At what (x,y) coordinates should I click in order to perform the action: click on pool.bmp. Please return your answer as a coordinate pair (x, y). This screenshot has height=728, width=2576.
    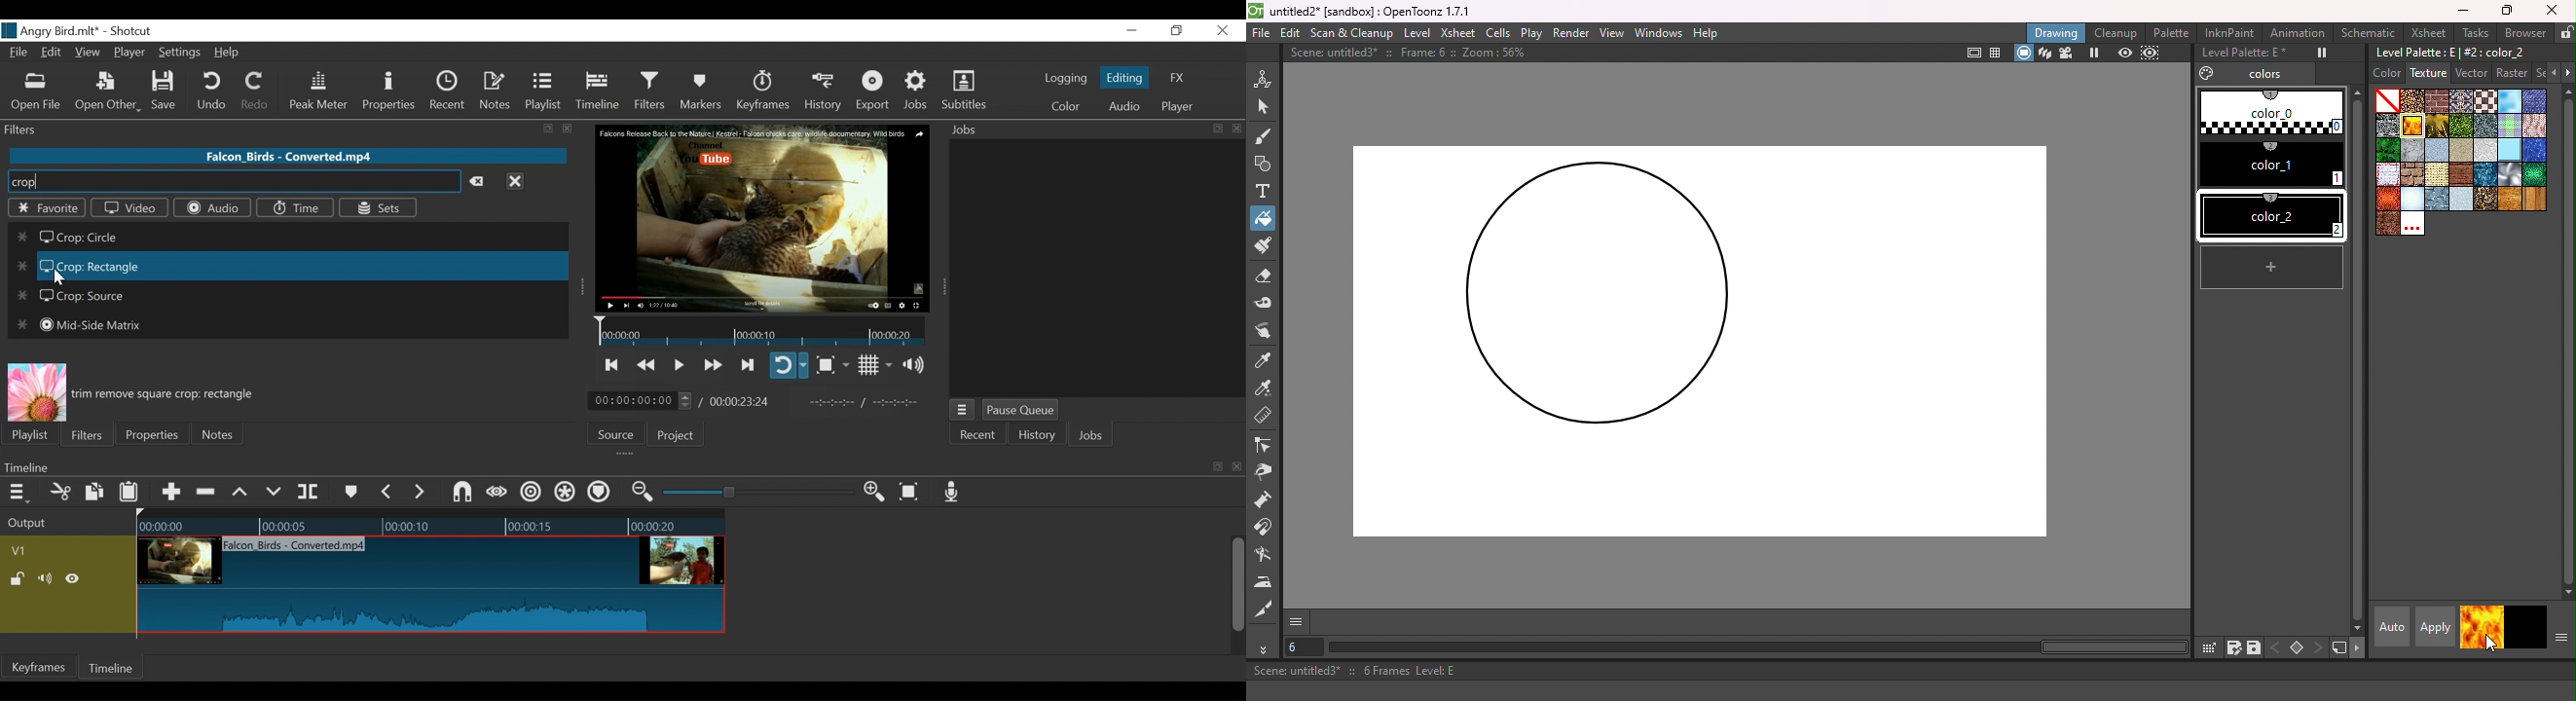
    Looking at the image, I should click on (2534, 150).